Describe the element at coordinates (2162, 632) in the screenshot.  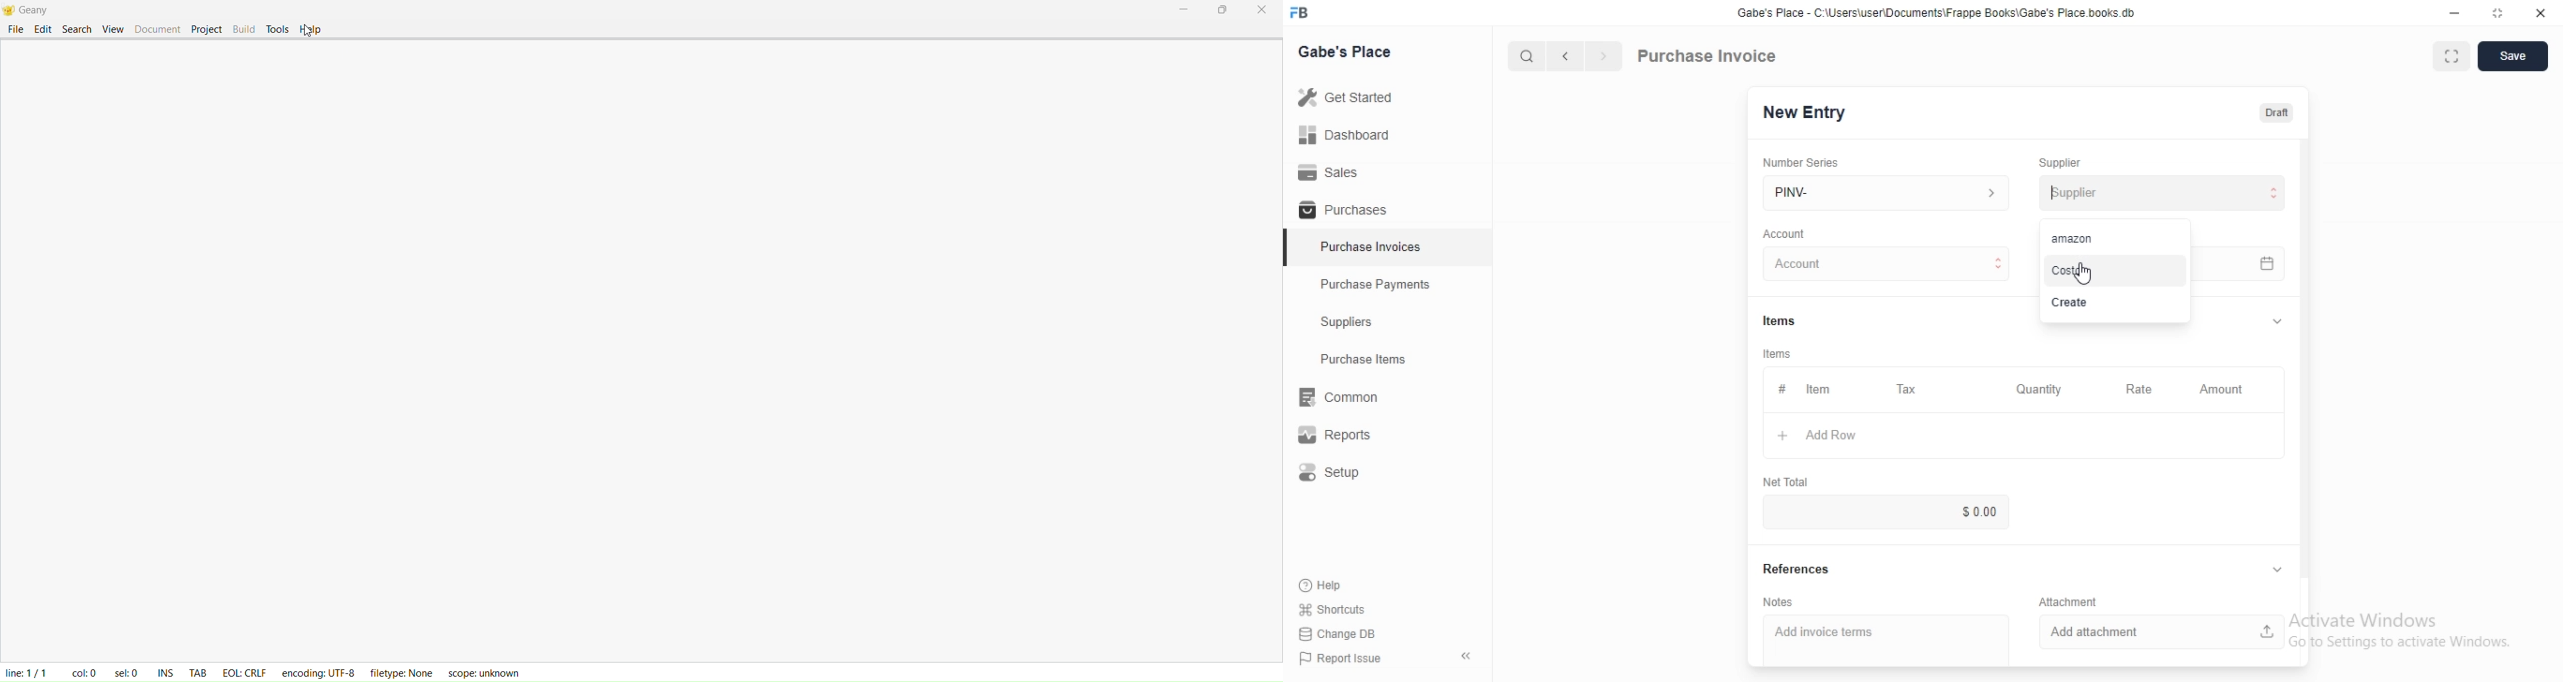
I see `Add attachment` at that location.